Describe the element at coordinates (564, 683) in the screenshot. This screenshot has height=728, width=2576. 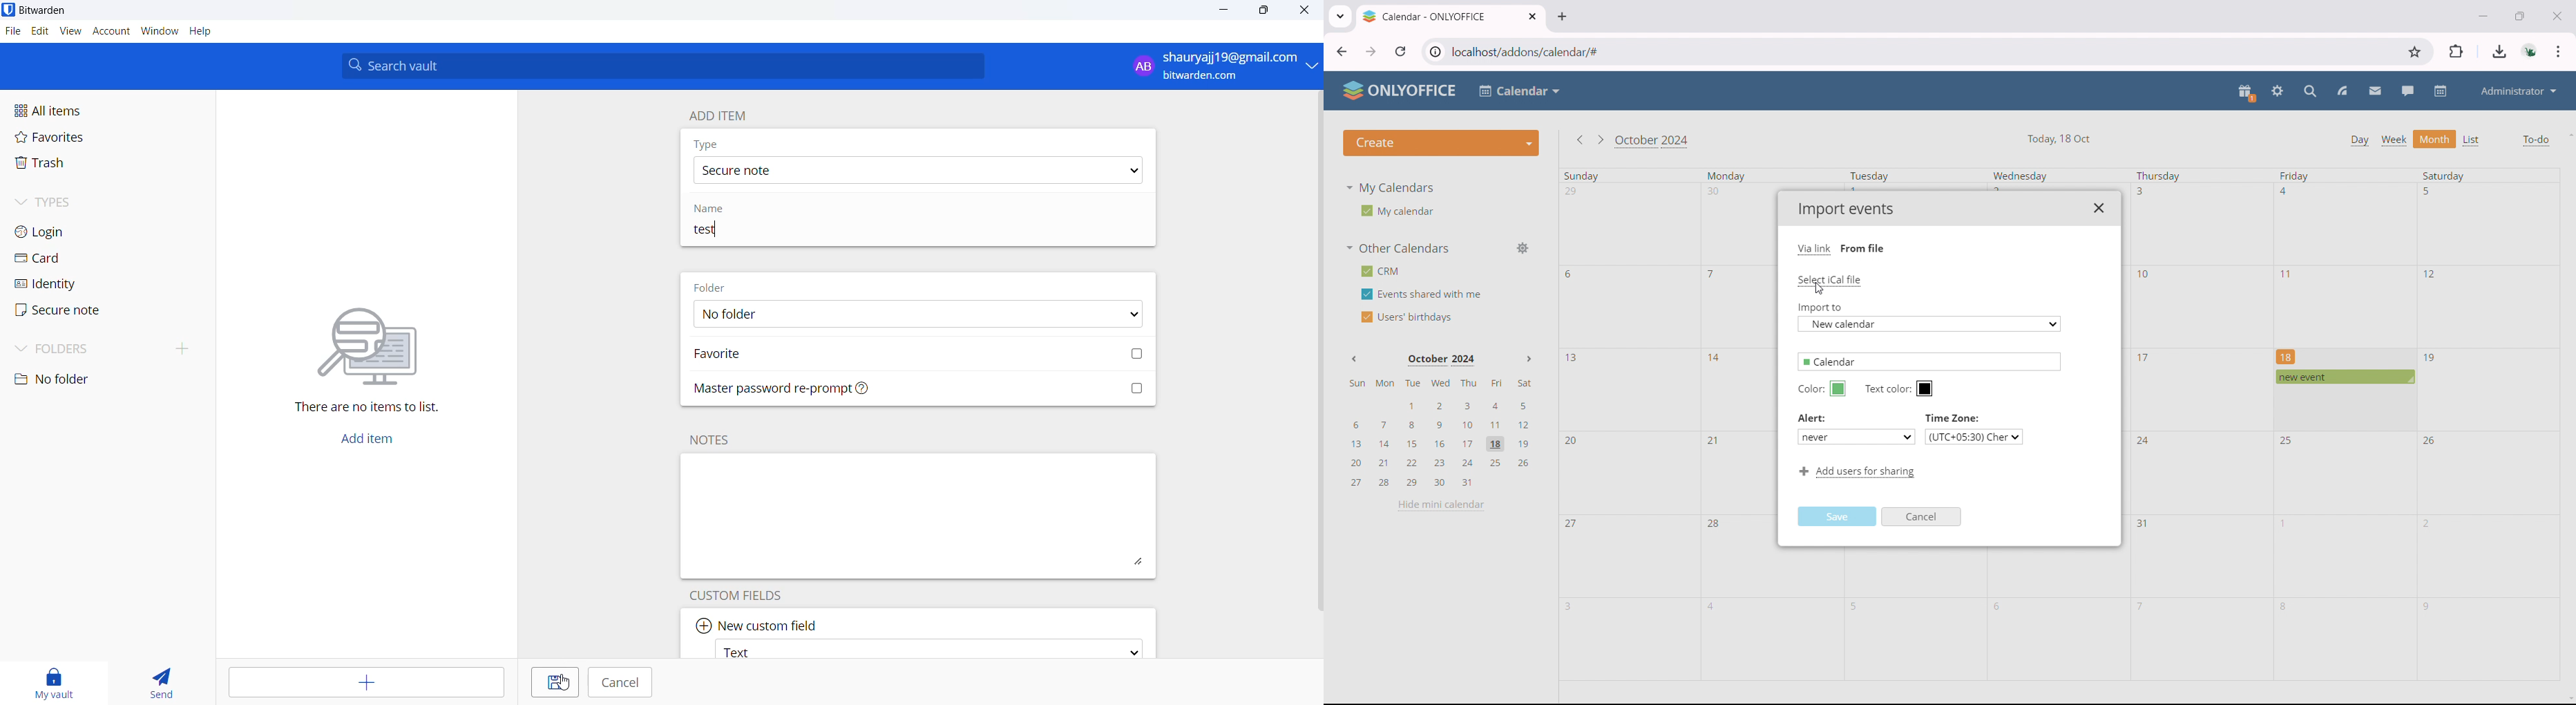
I see `save` at that location.